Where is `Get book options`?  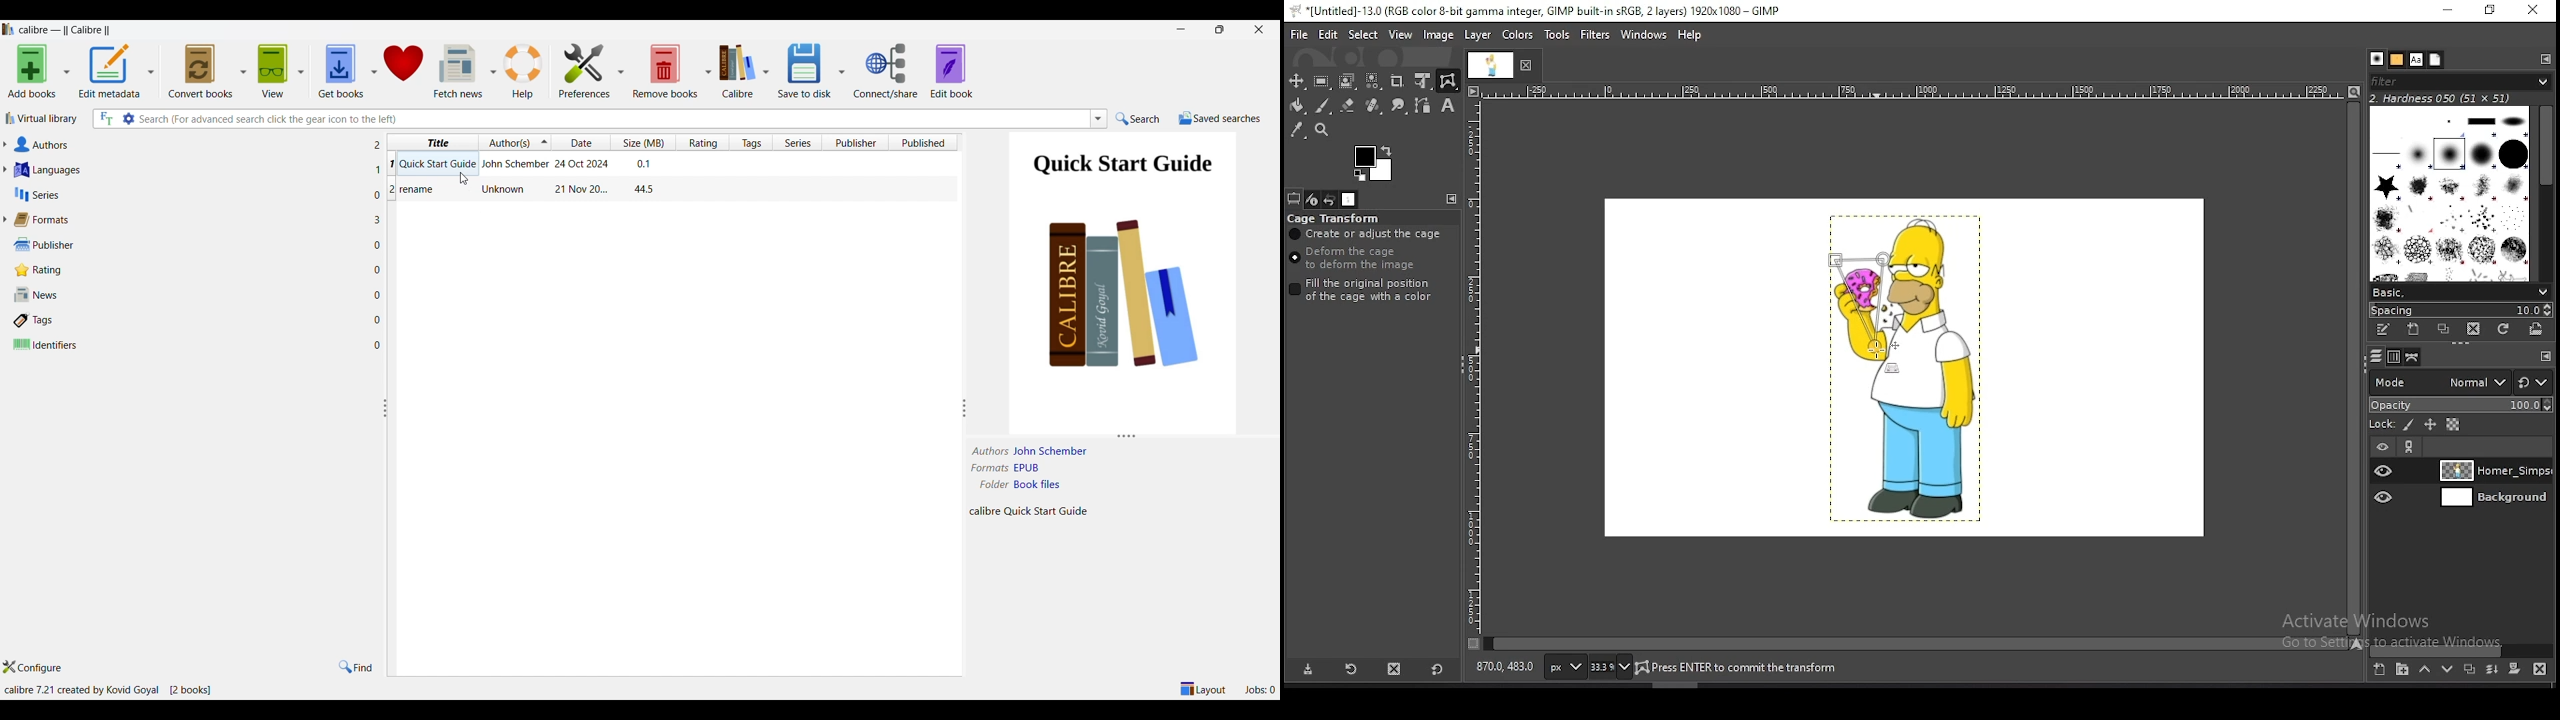 Get book options is located at coordinates (373, 71).